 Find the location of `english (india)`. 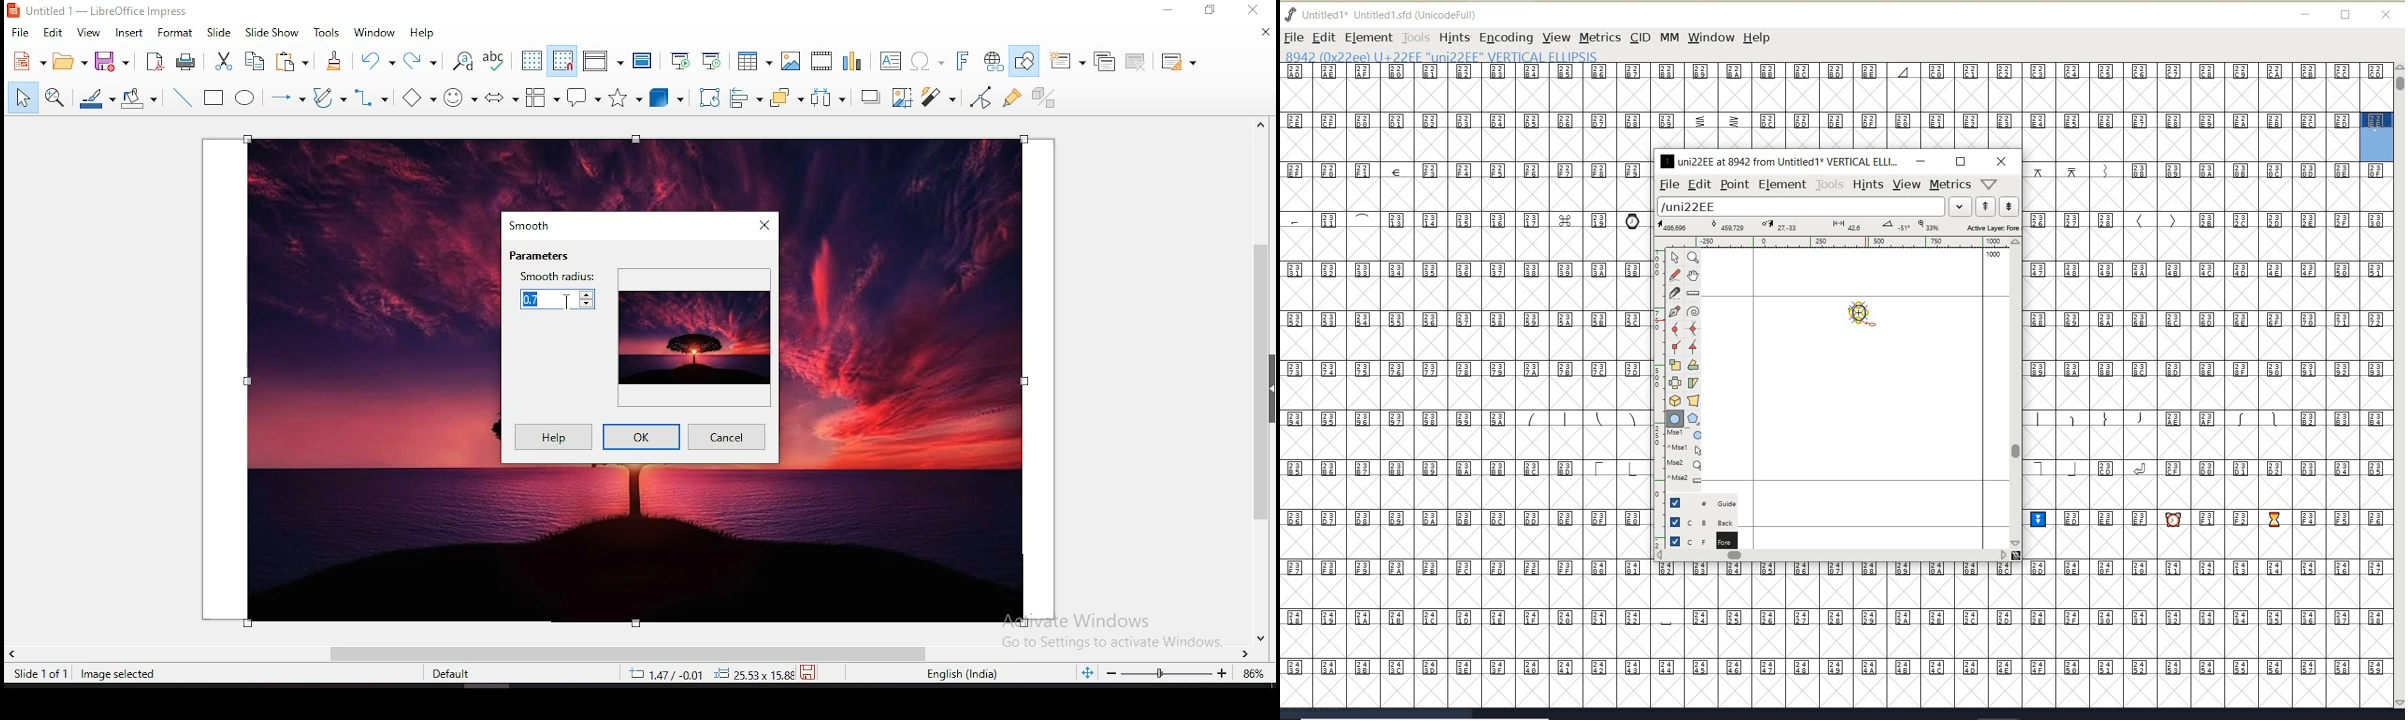

english (india) is located at coordinates (962, 674).